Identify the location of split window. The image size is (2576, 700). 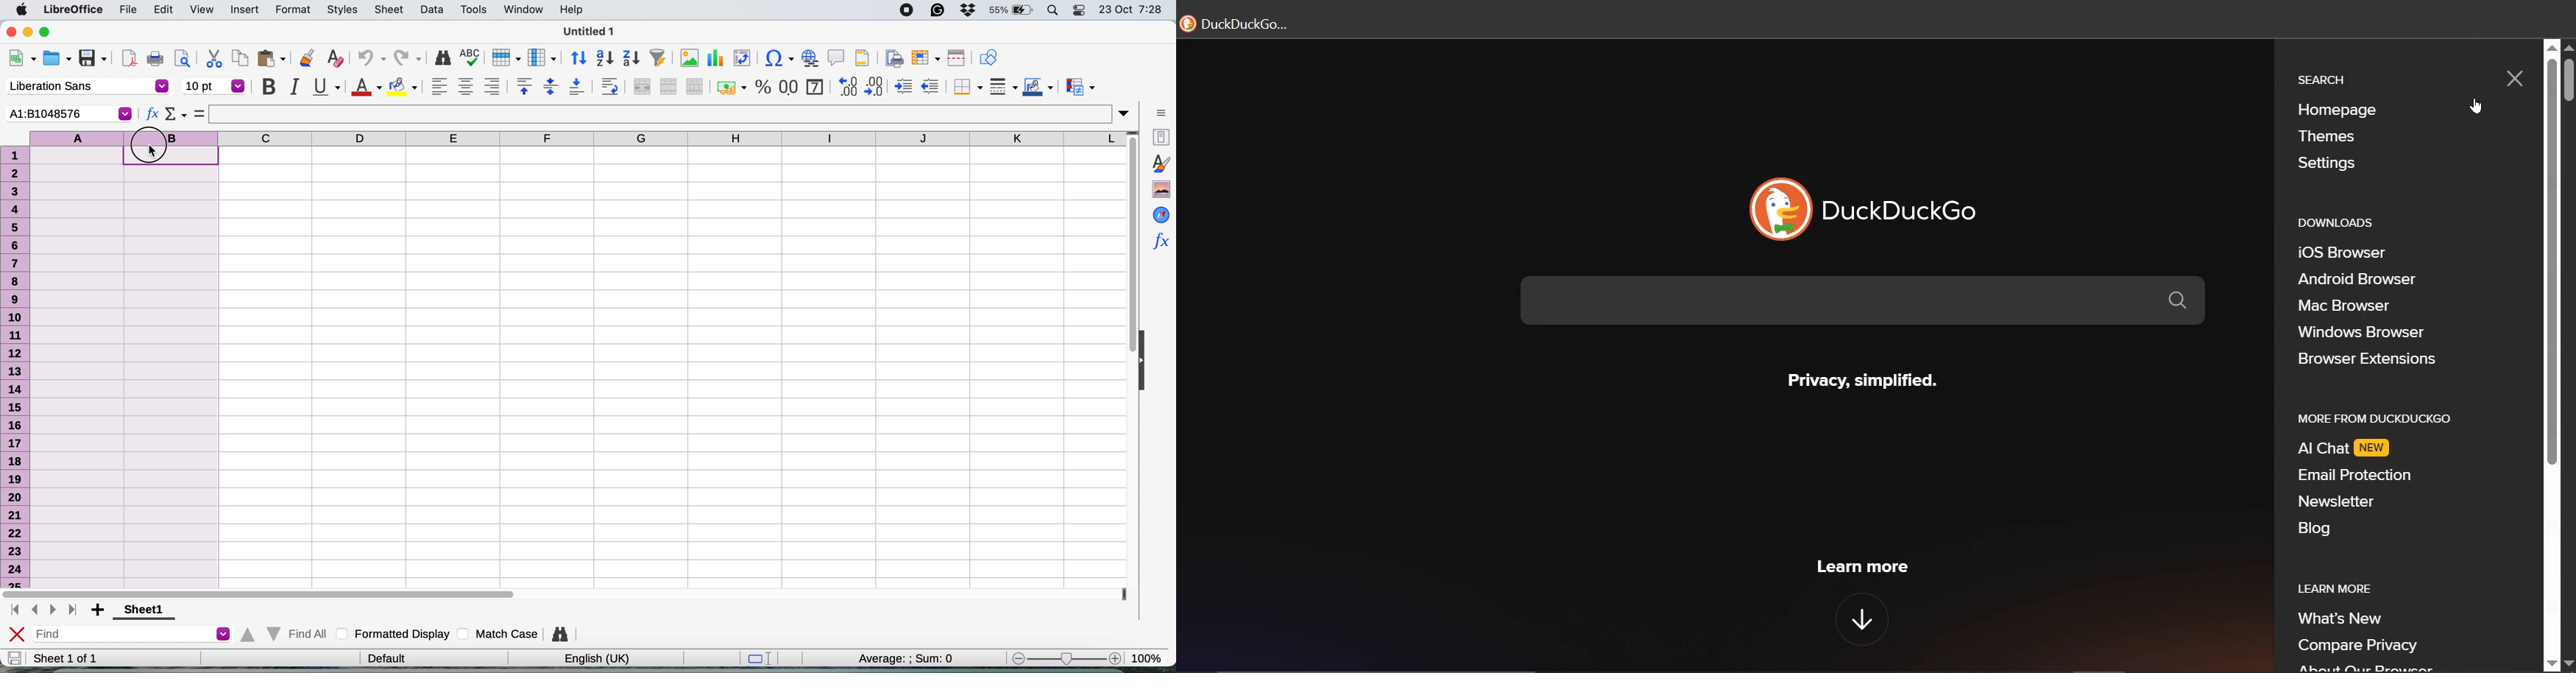
(958, 58).